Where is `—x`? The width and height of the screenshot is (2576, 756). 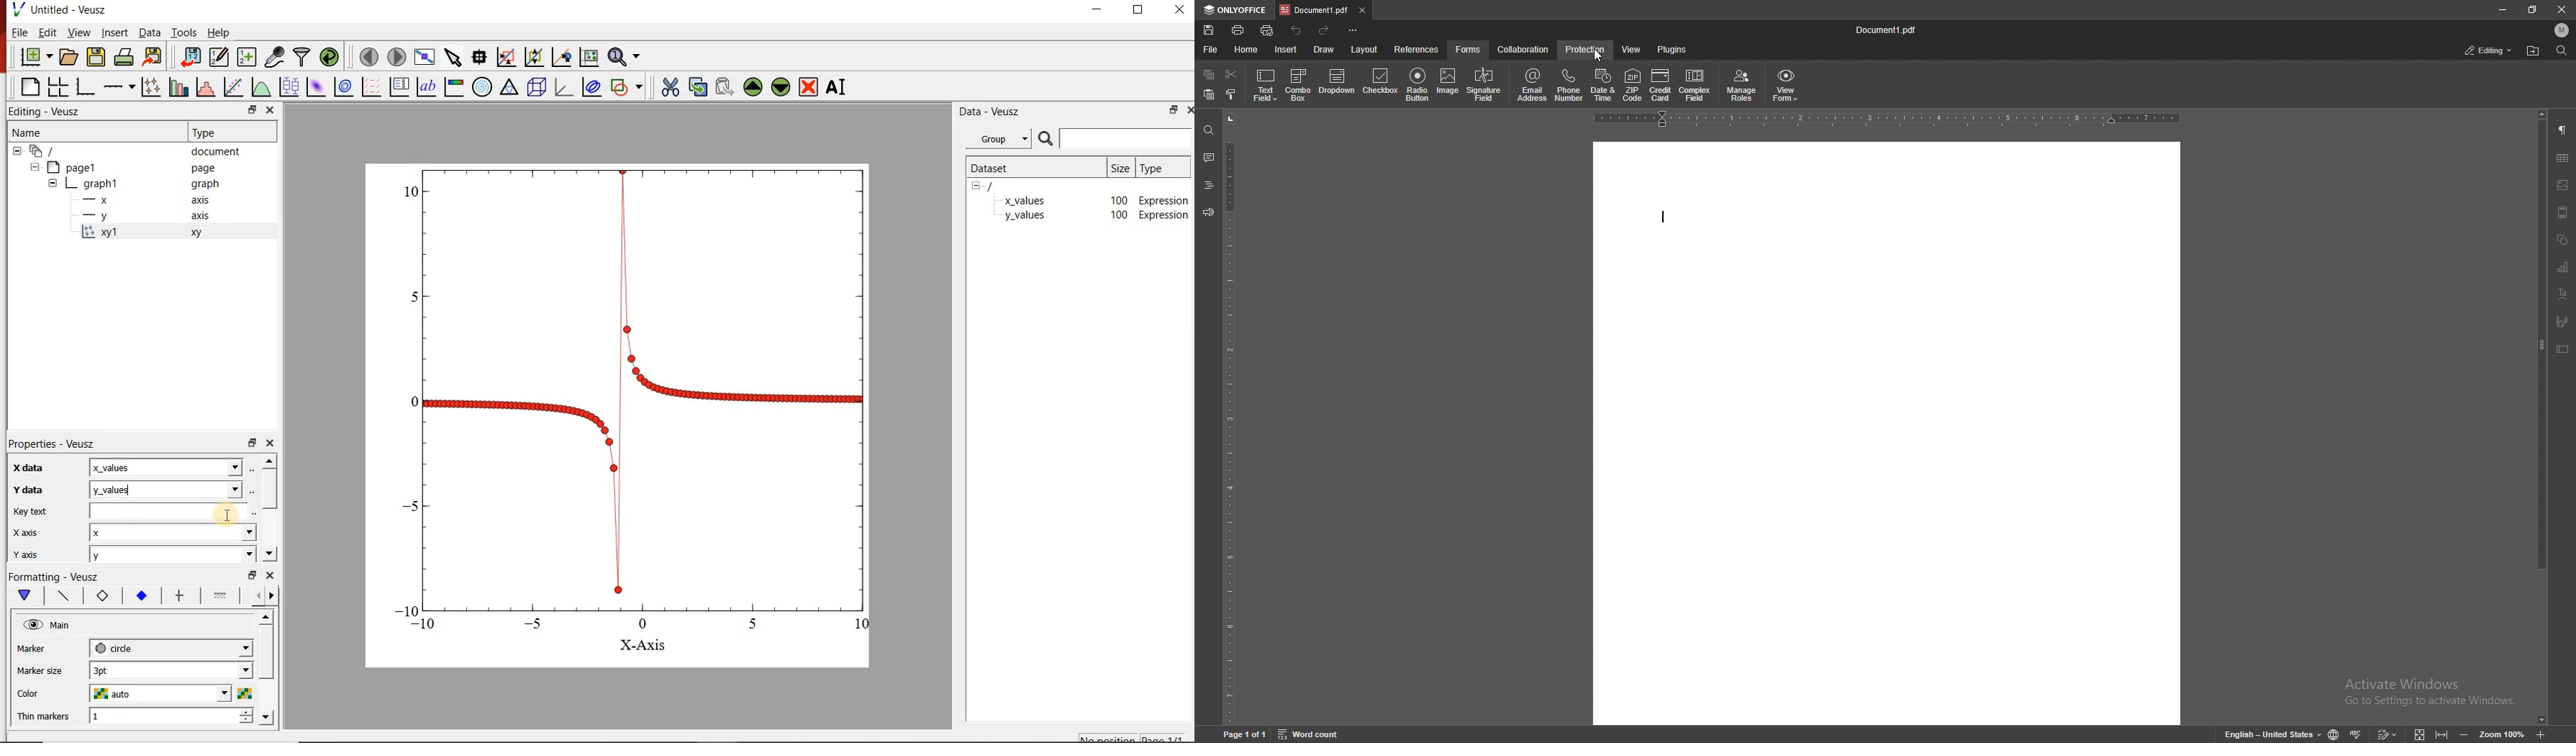 —x is located at coordinates (99, 199).